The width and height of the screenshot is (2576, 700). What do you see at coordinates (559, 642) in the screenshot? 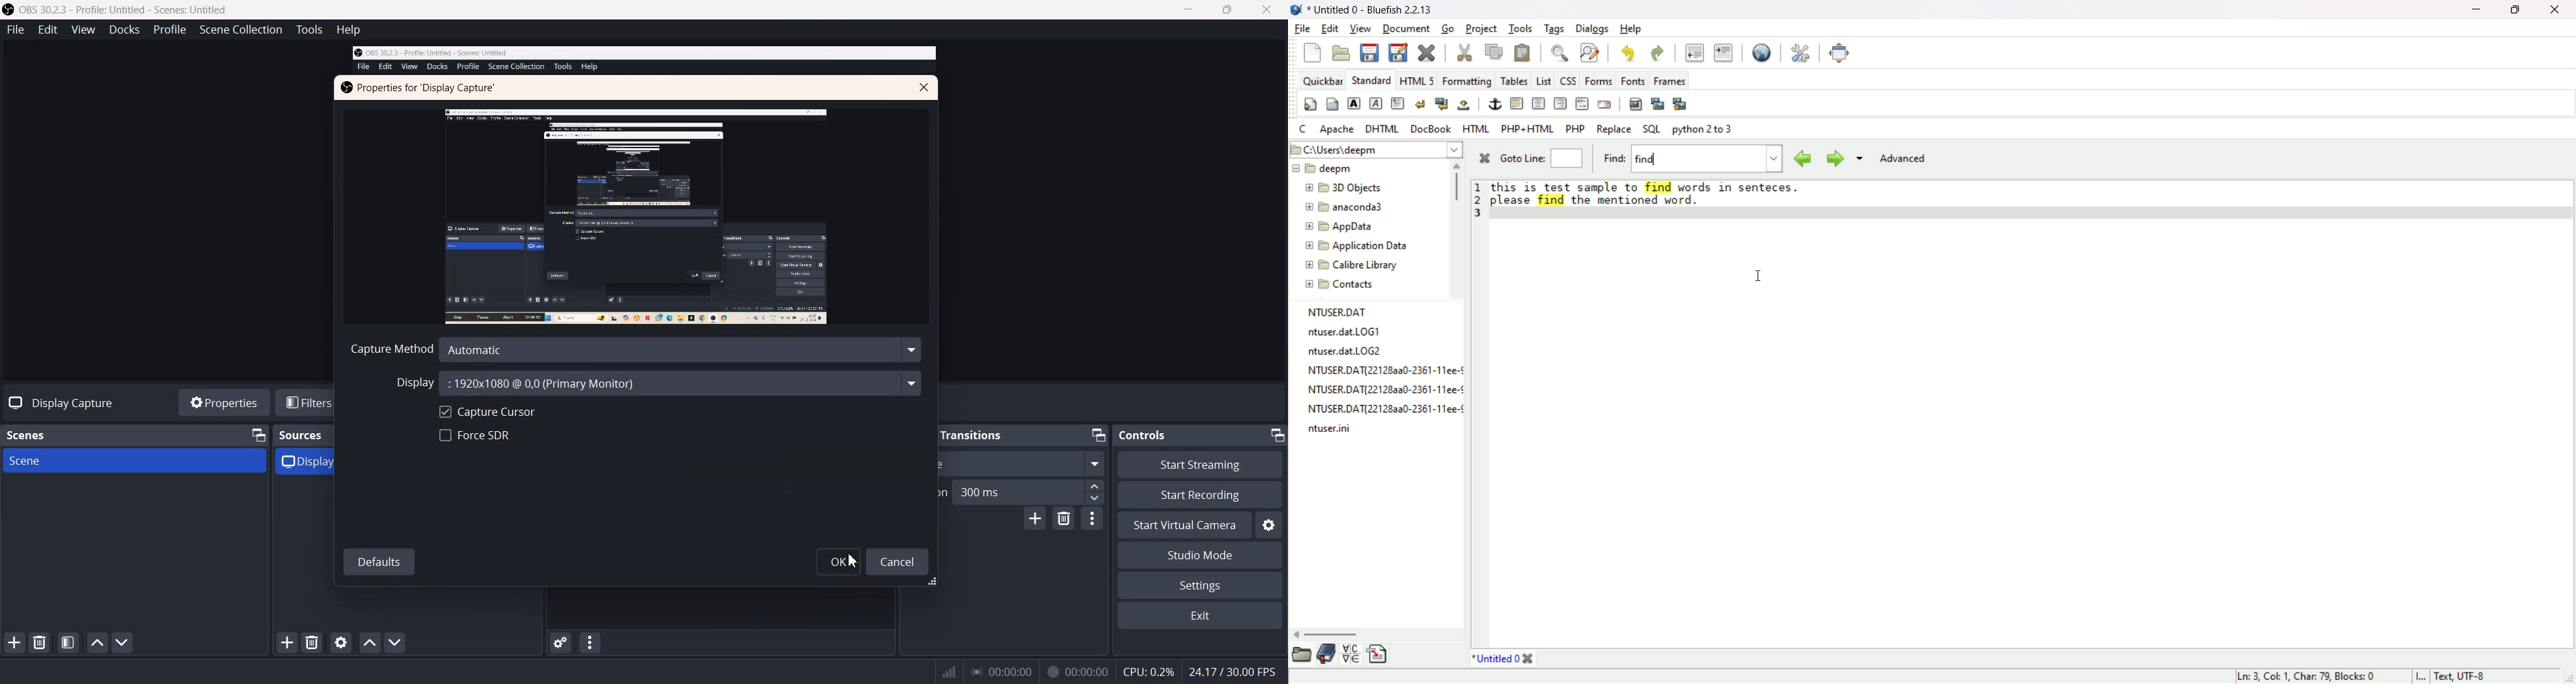
I see `Advance Audio Properties` at bounding box center [559, 642].